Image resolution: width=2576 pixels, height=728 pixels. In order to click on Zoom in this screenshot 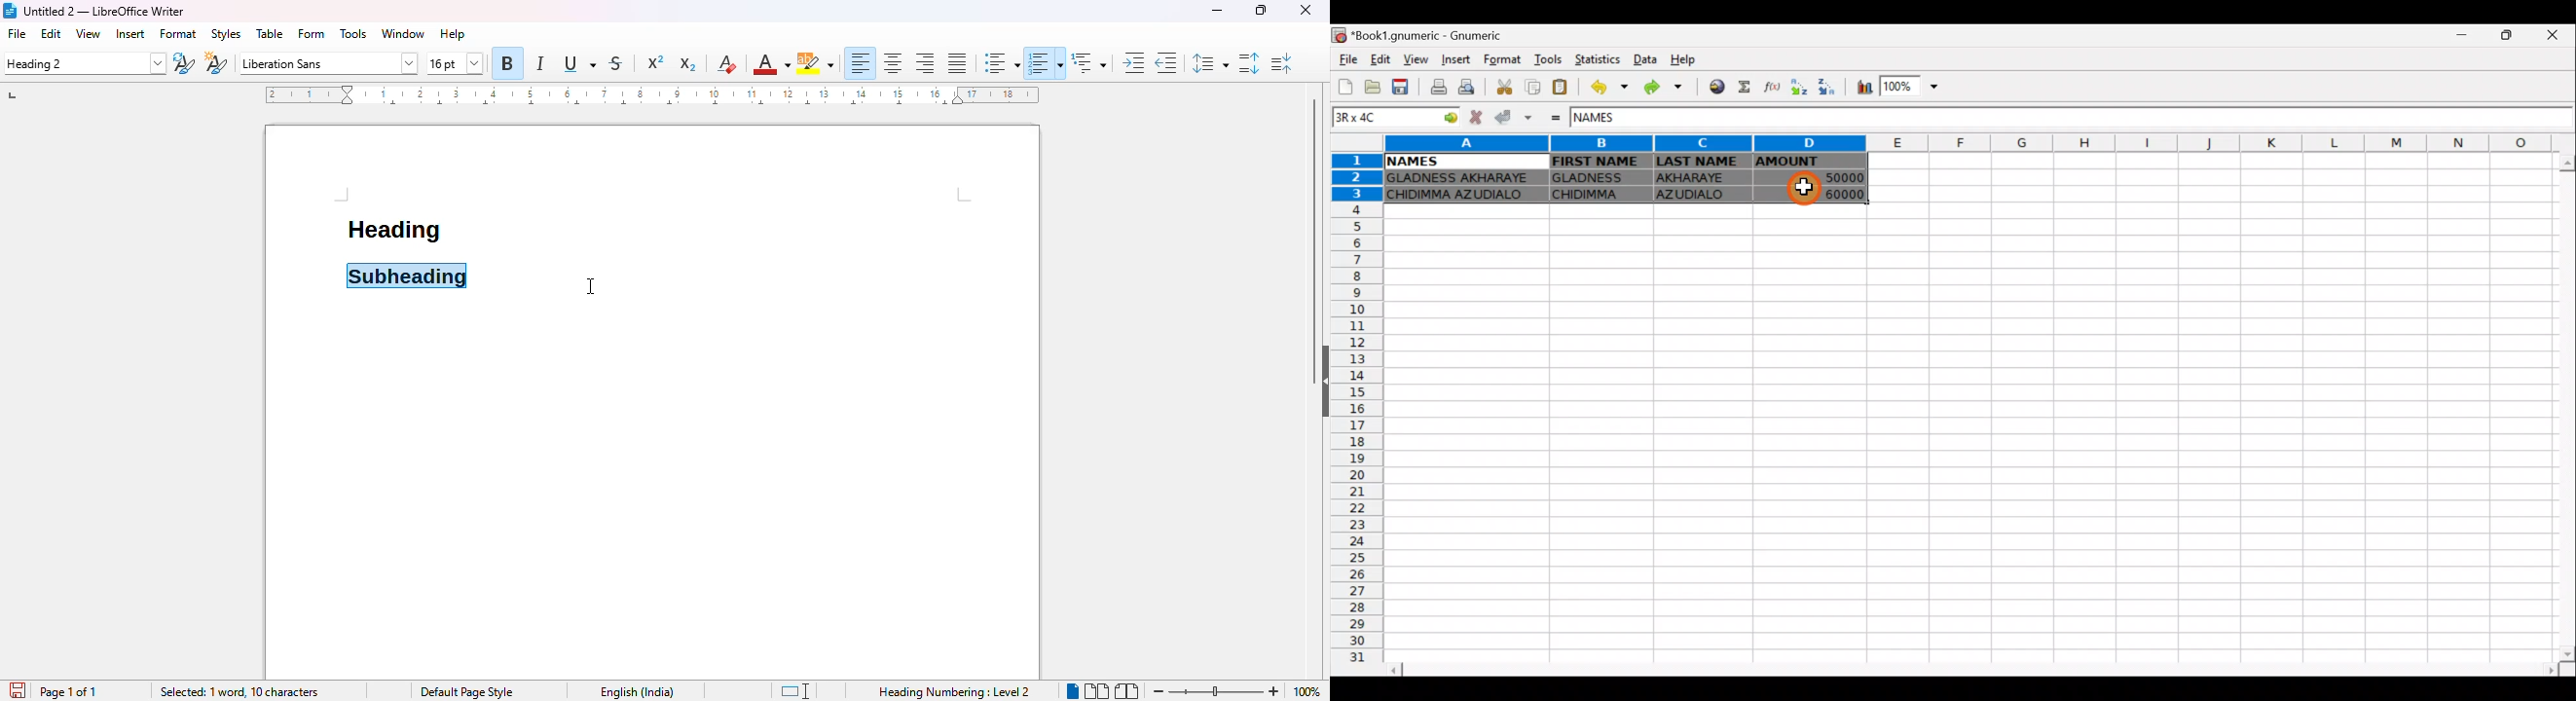, I will do `click(1913, 84)`.